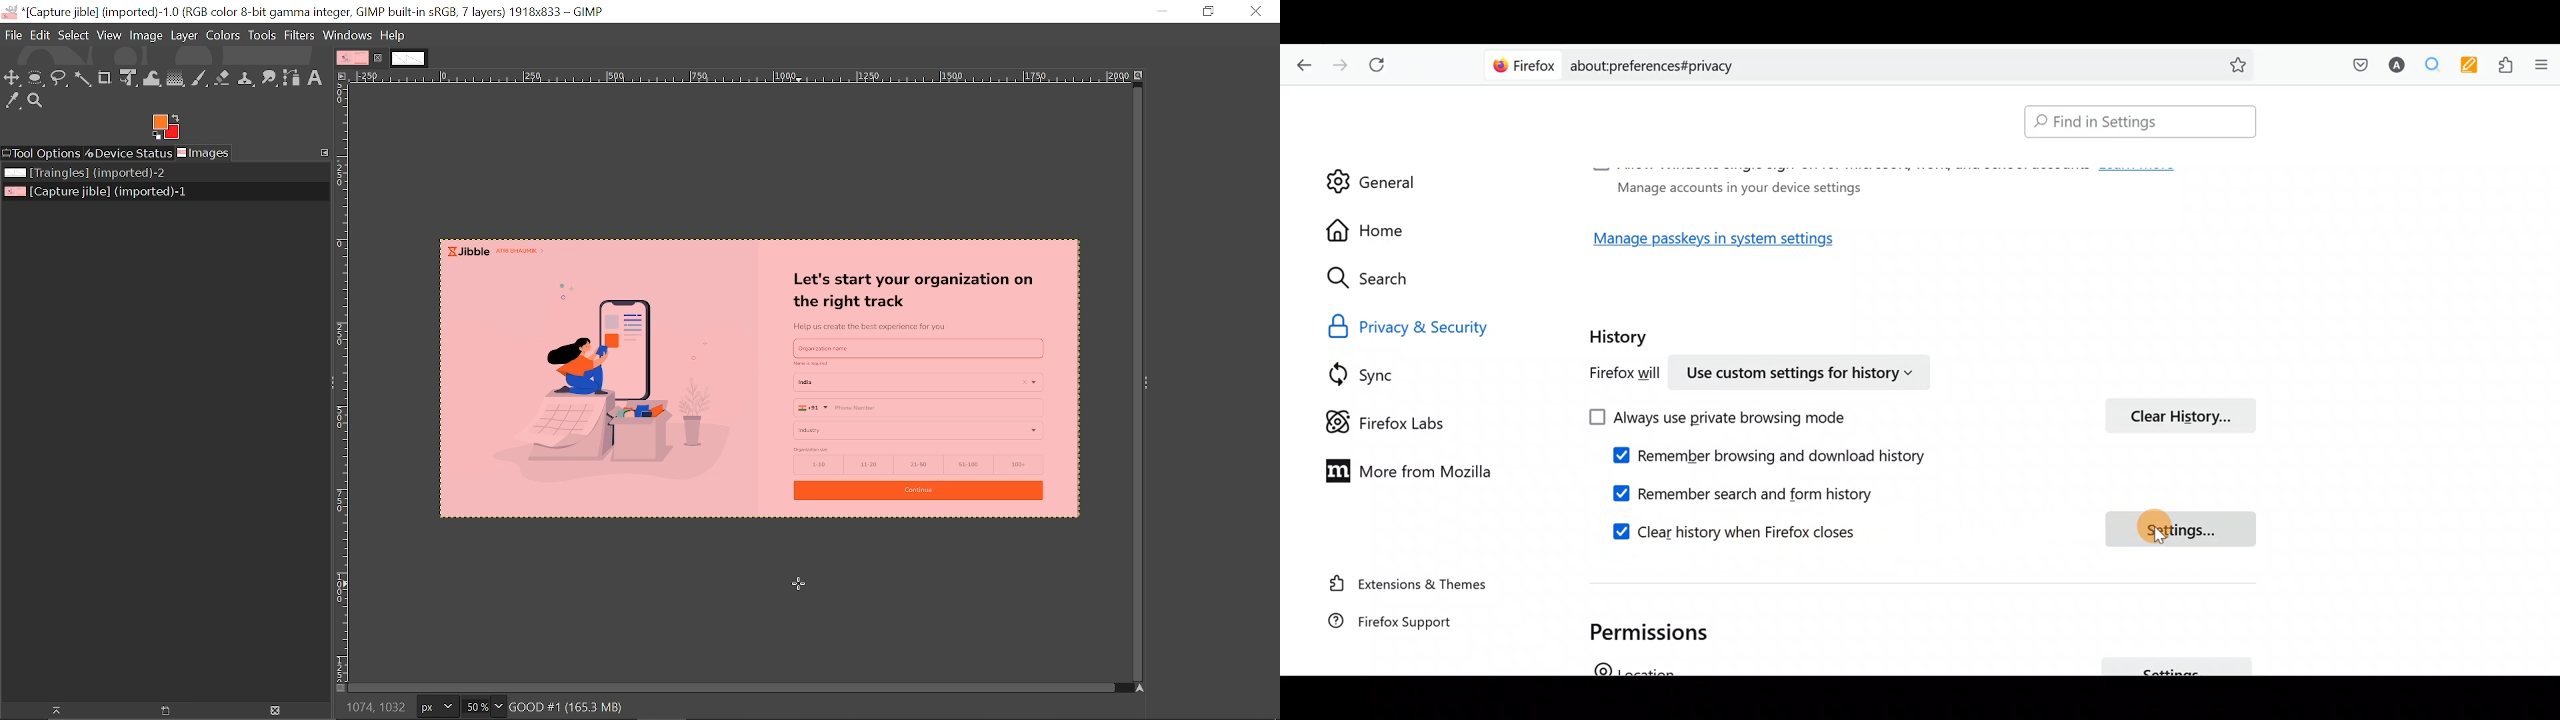 The height and width of the screenshot is (728, 2576). What do you see at coordinates (478, 706) in the screenshot?
I see `Current zoom` at bounding box center [478, 706].